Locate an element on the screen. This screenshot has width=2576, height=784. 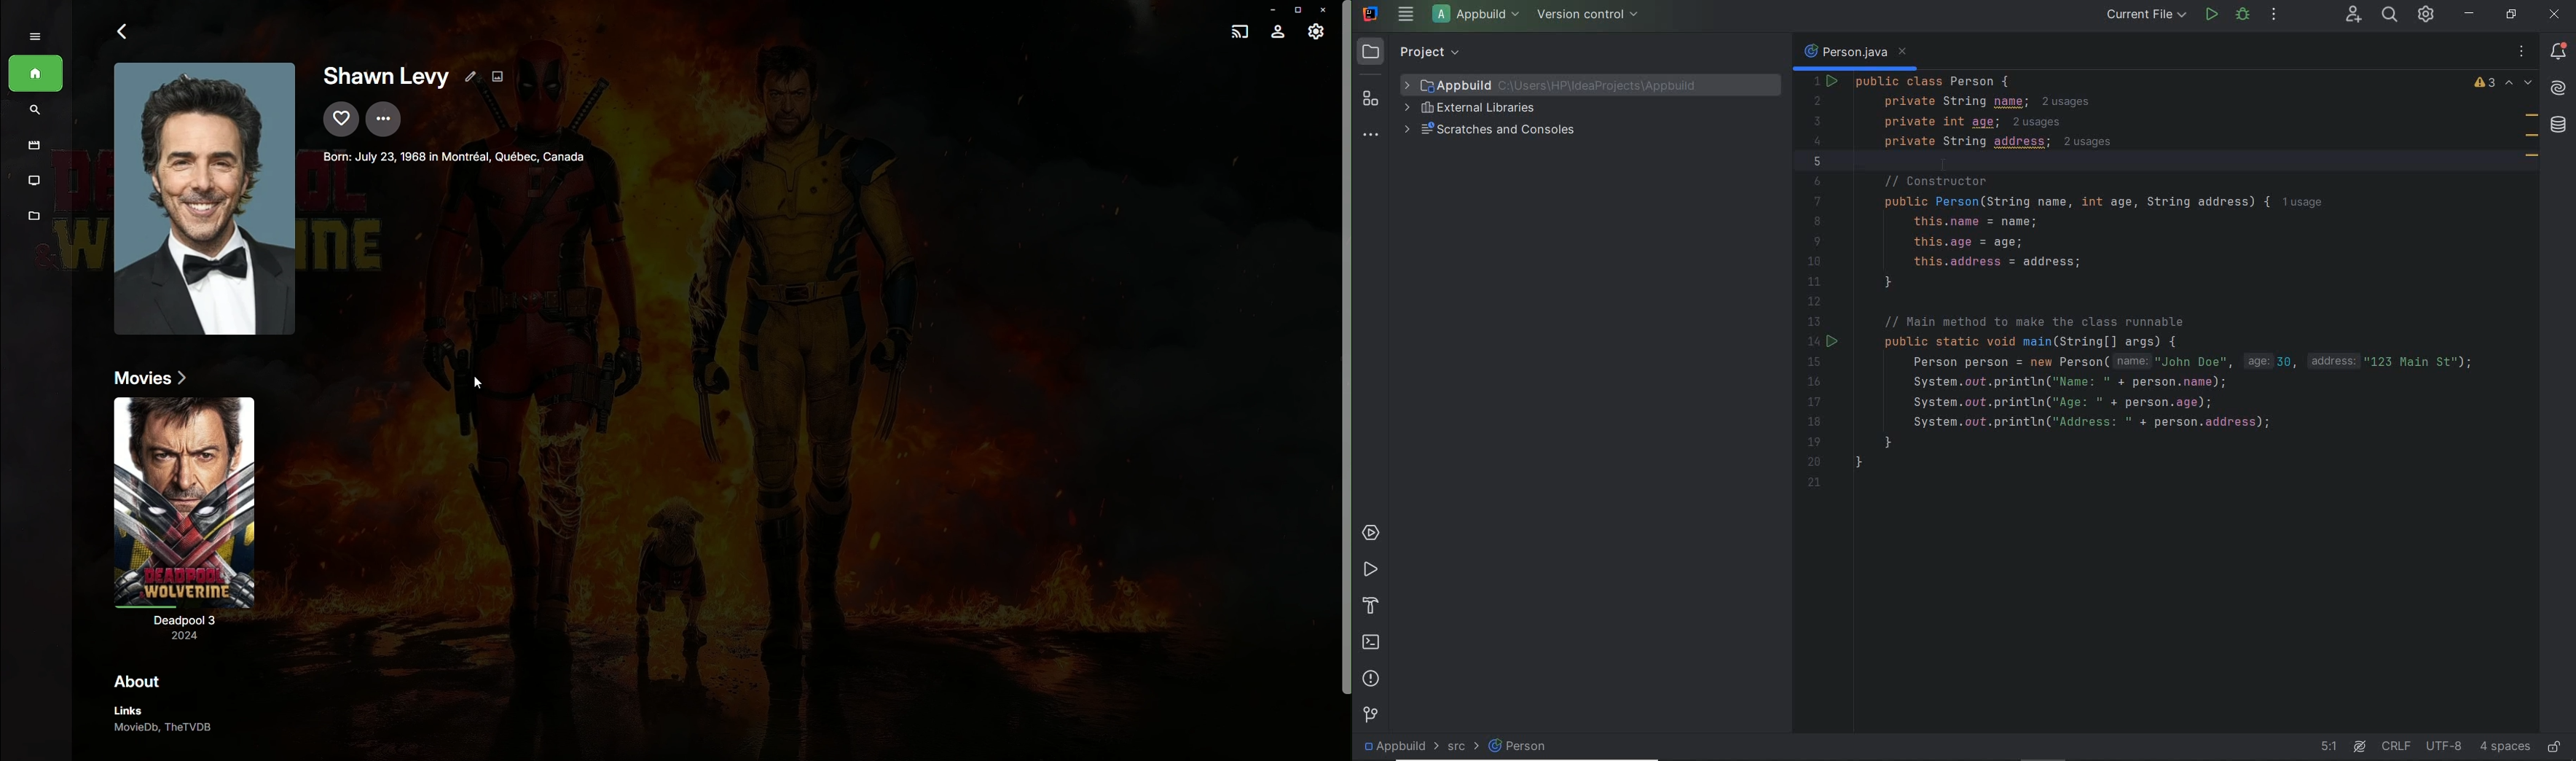
codes is located at coordinates (2167, 332).